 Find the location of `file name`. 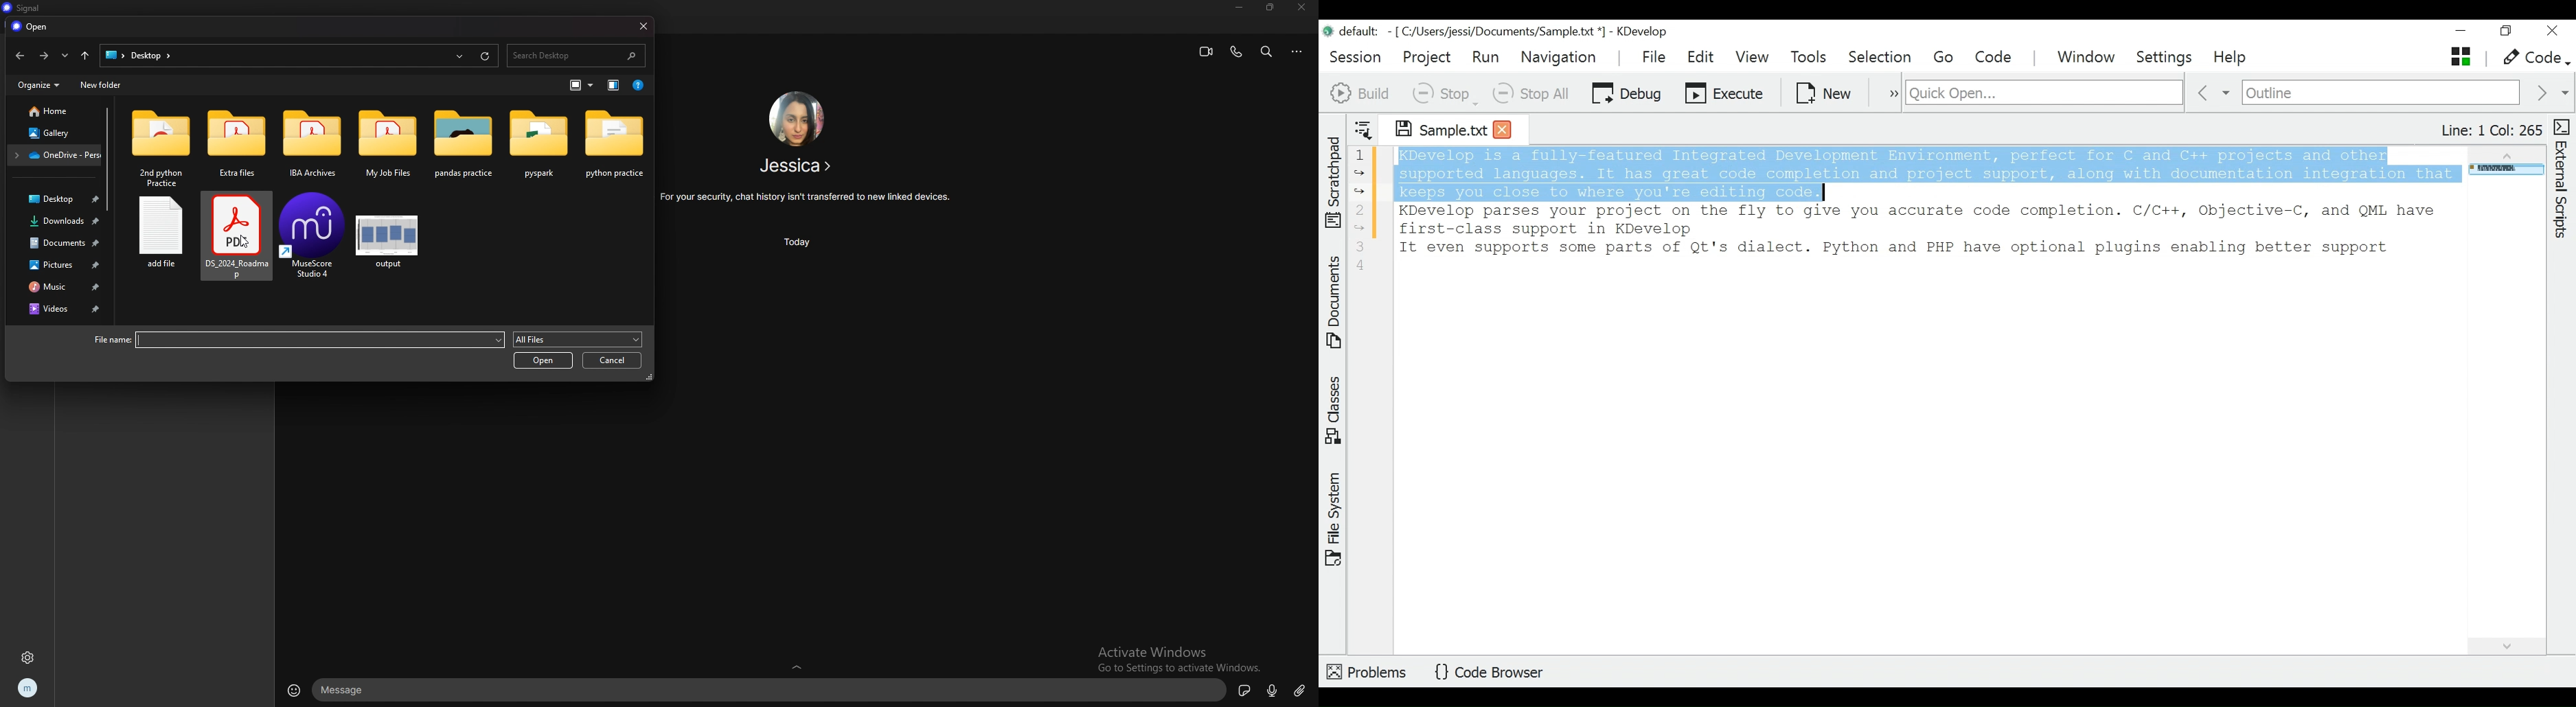

file name is located at coordinates (296, 340).